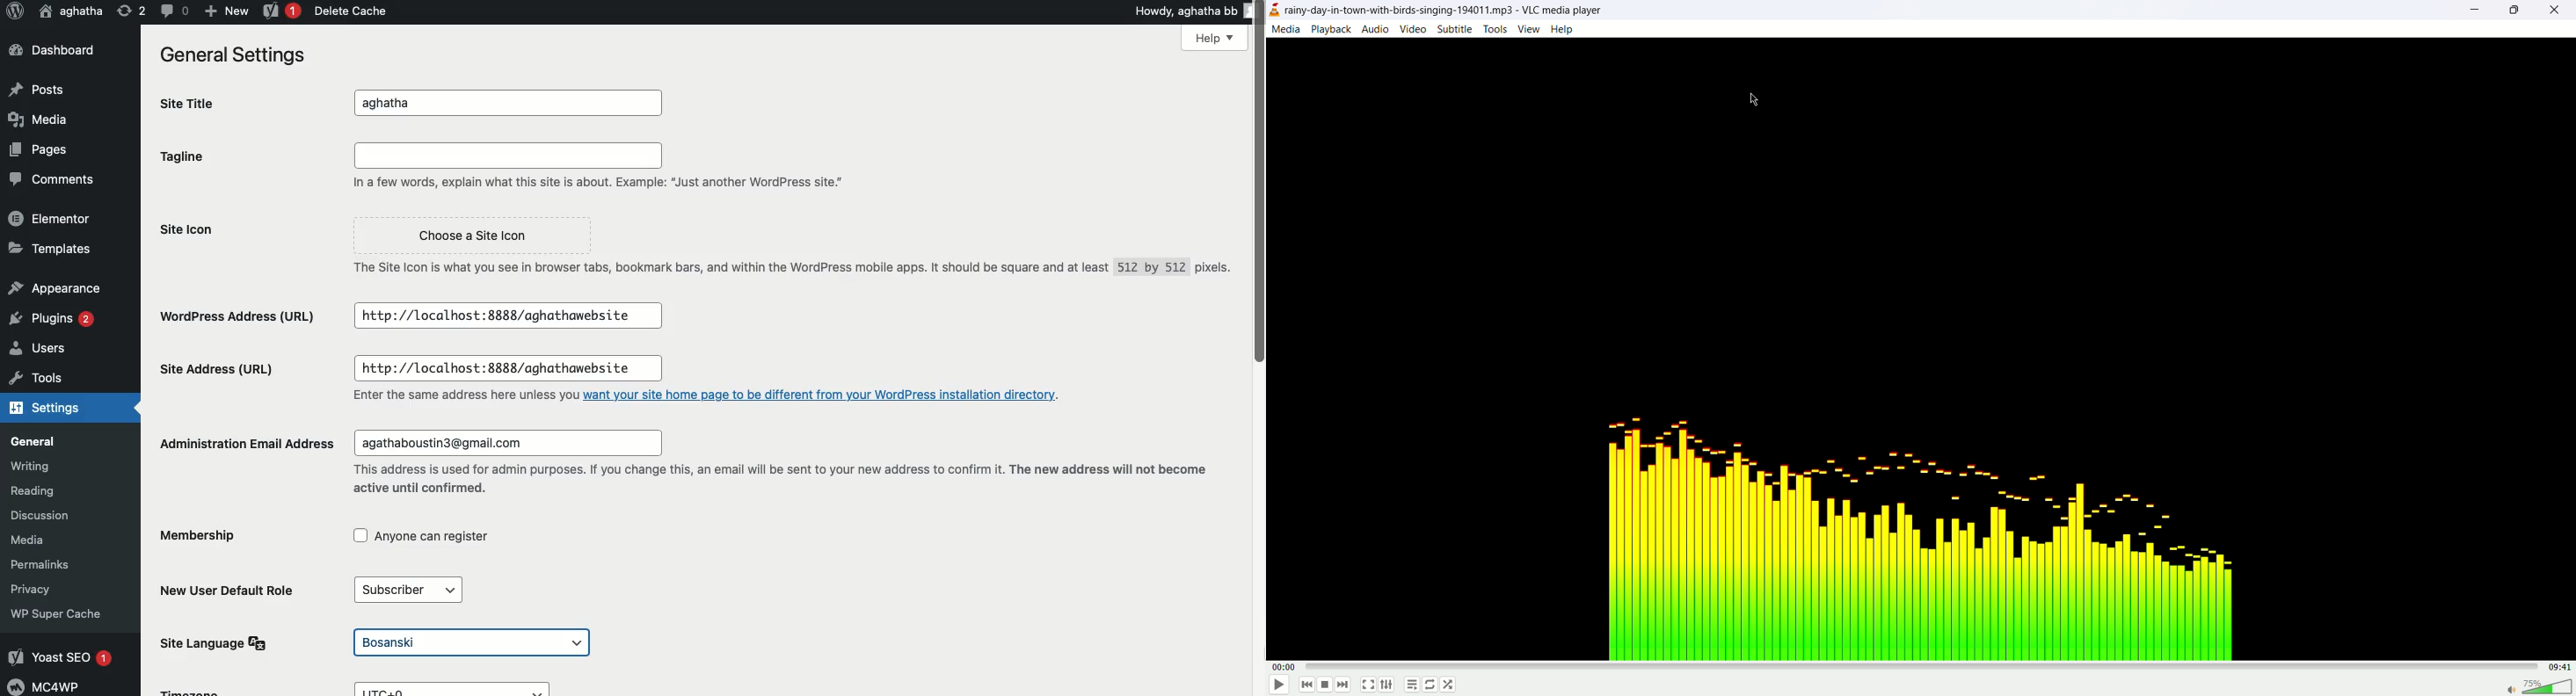 The image size is (2576, 700). Describe the element at coordinates (1368, 686) in the screenshot. I see `fullscreen` at that location.